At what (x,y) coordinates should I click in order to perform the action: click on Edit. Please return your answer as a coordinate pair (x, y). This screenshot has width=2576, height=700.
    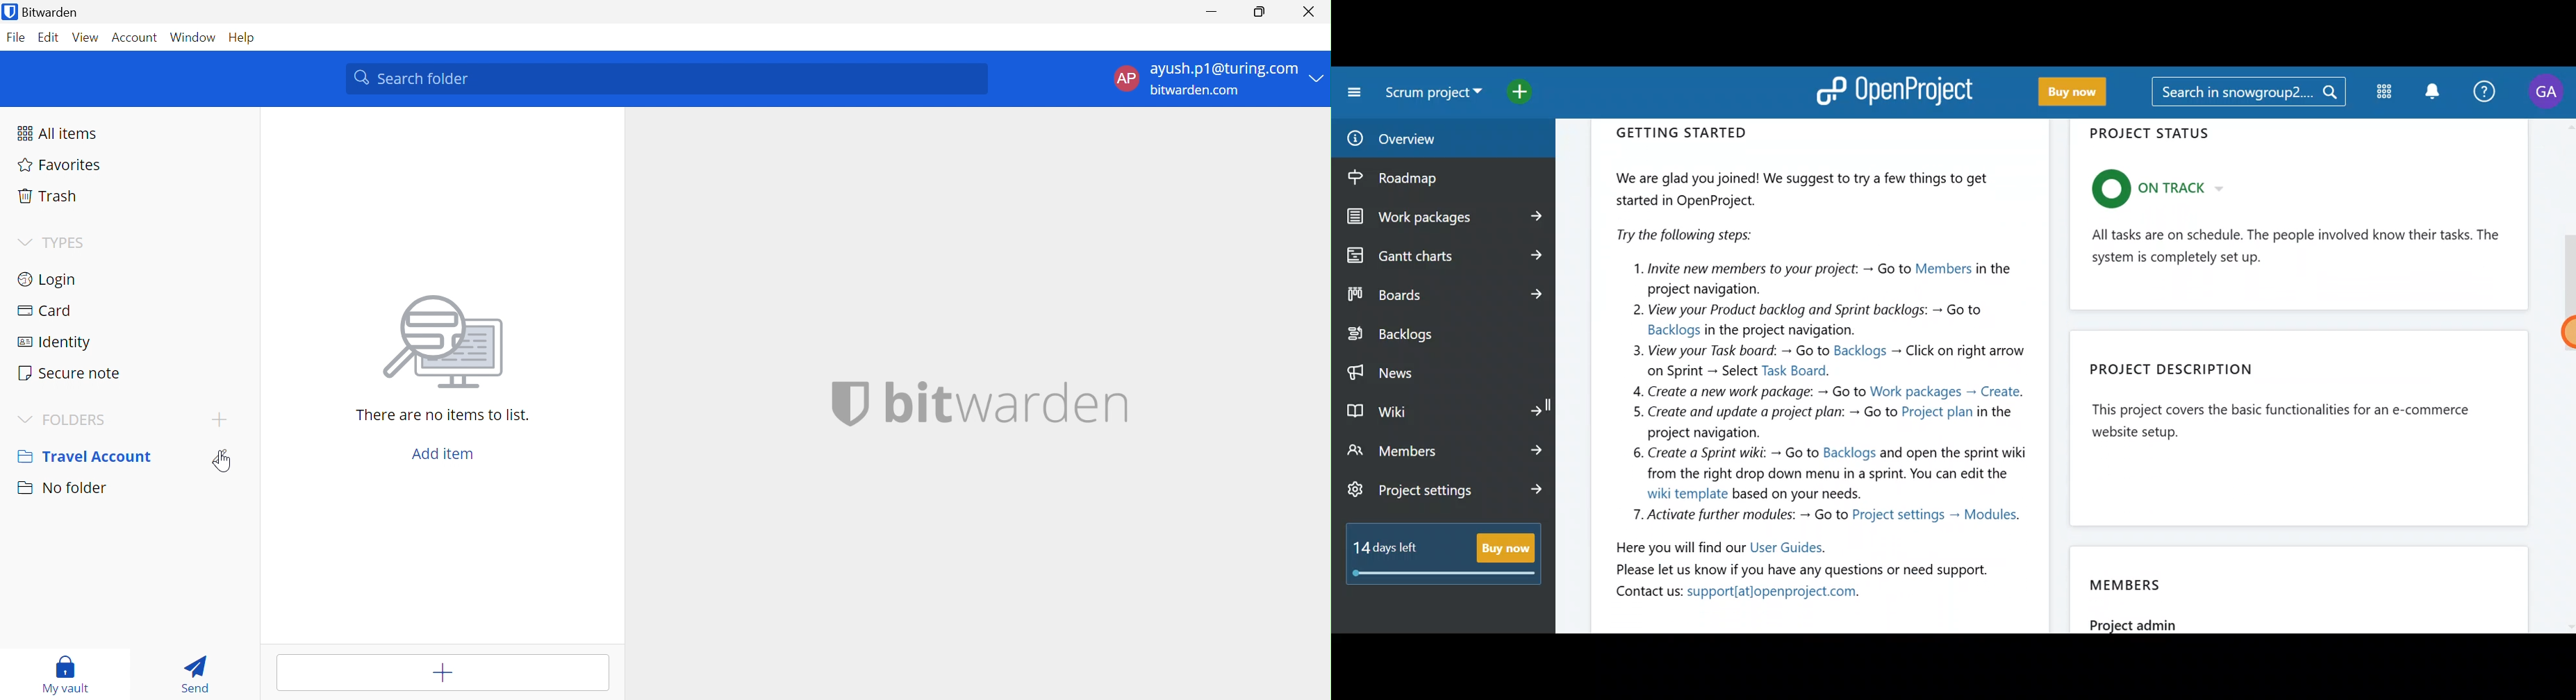
    Looking at the image, I should click on (49, 39).